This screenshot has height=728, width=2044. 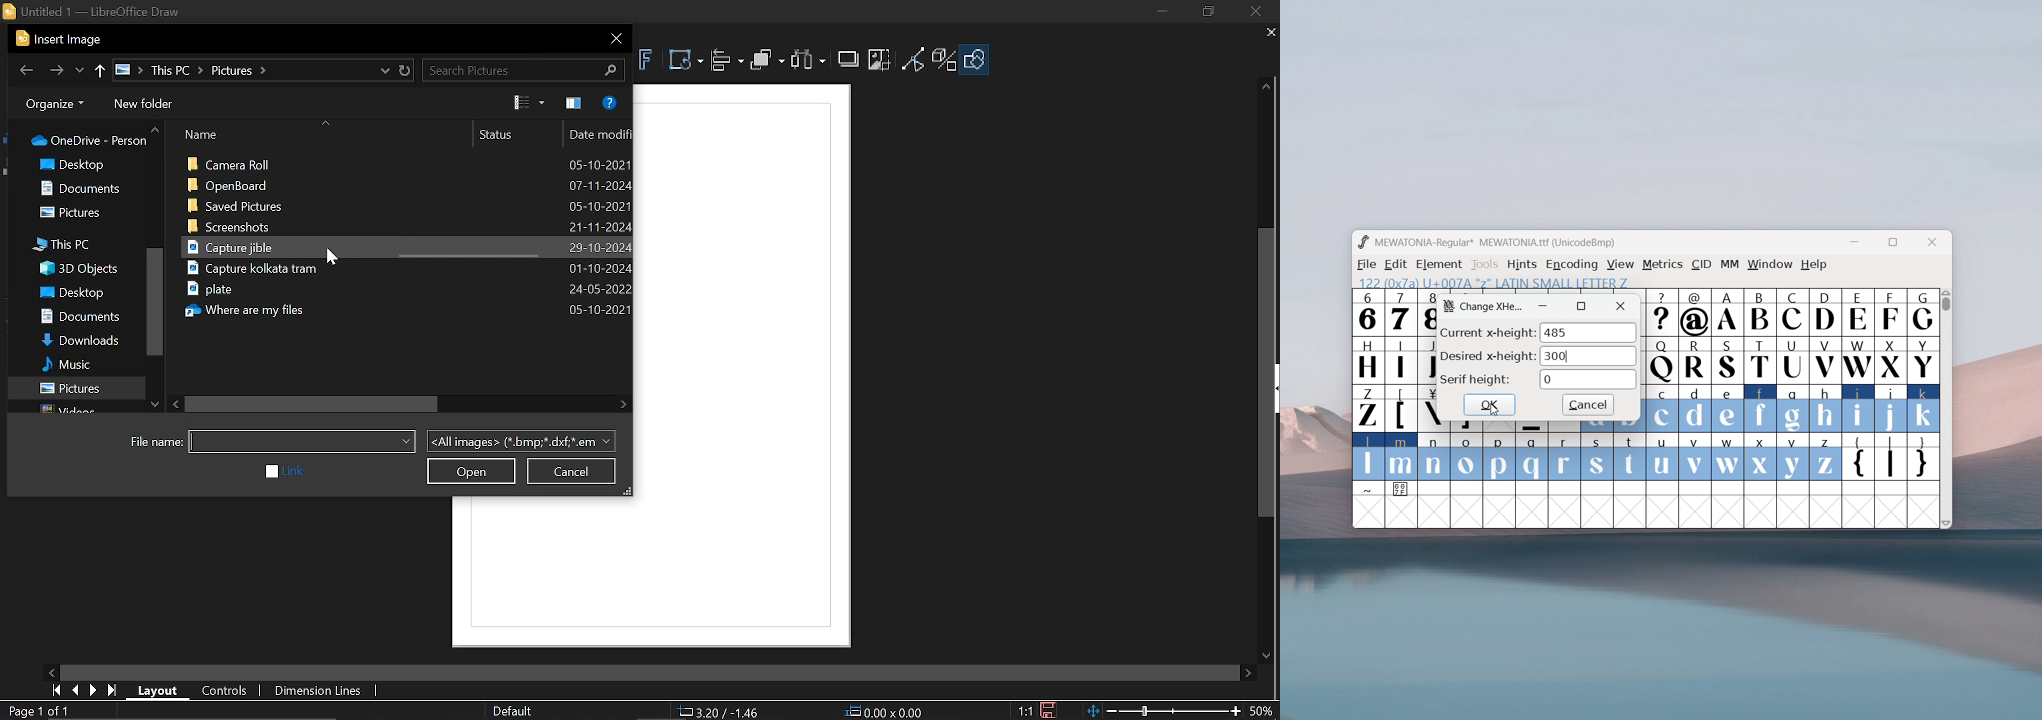 I want to click on Zoom, so click(x=1182, y=711).